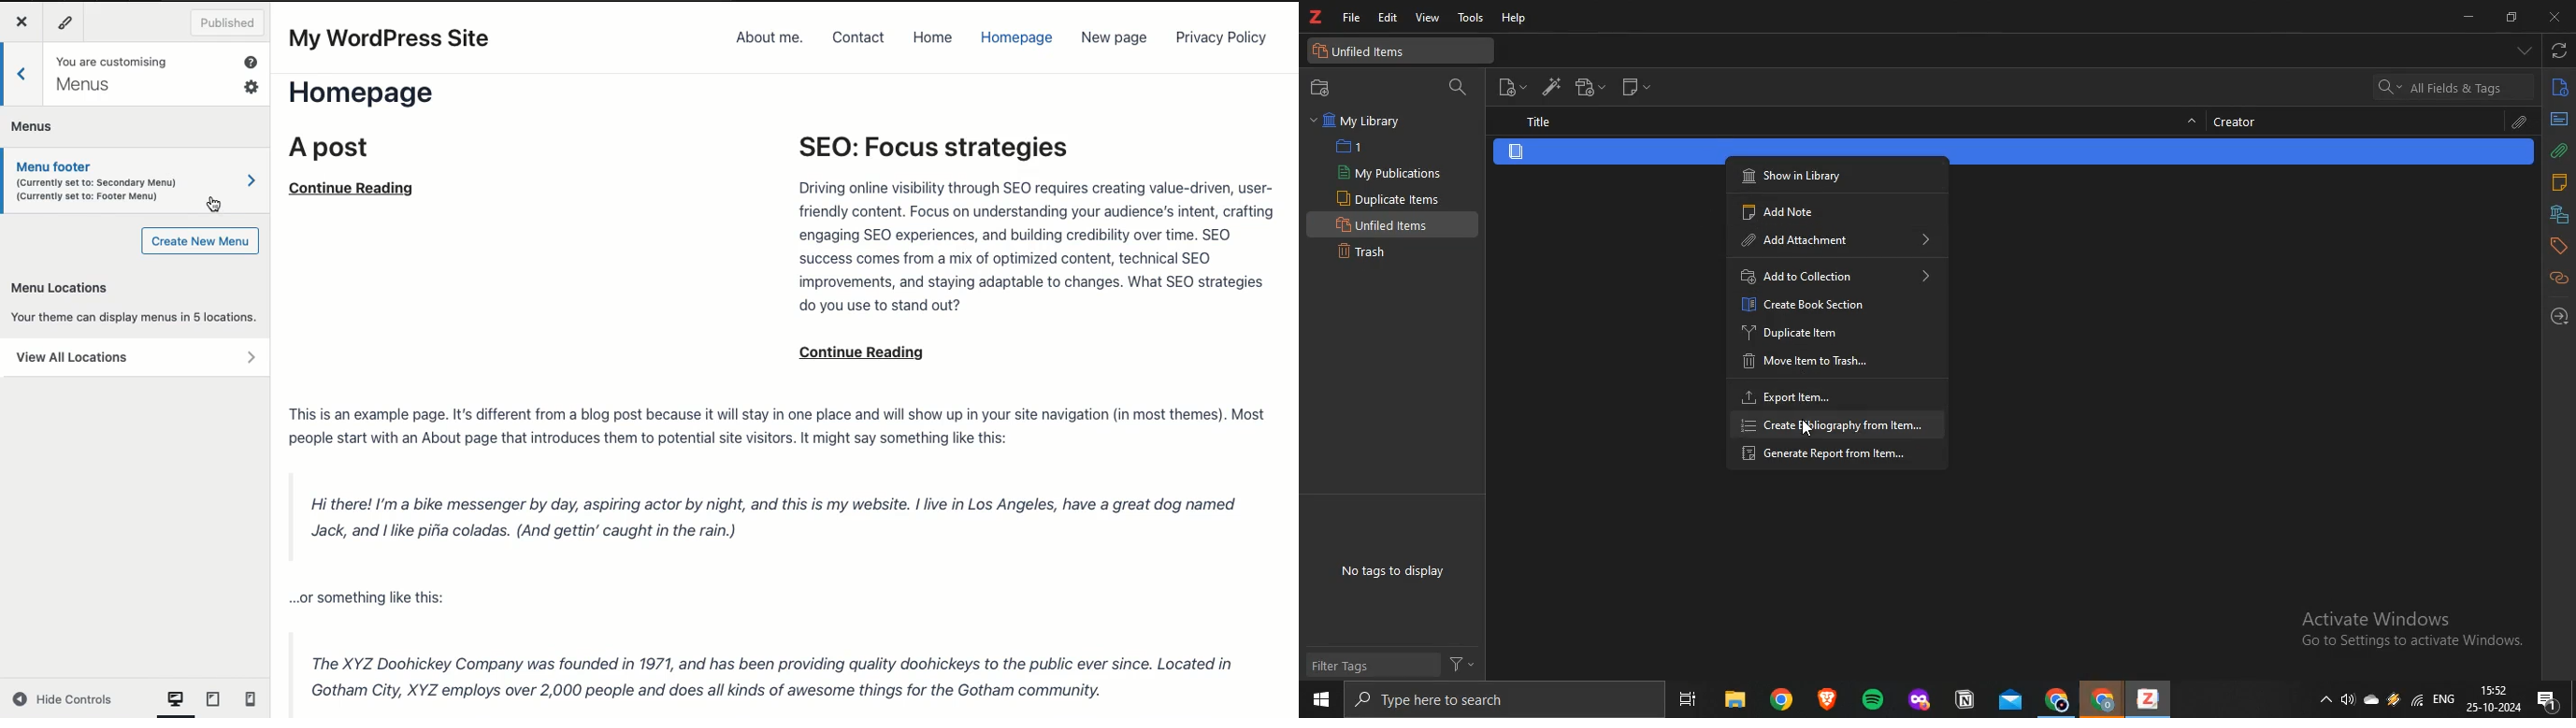 The image size is (2576, 728). I want to click on Duplicate items, so click(1389, 198).